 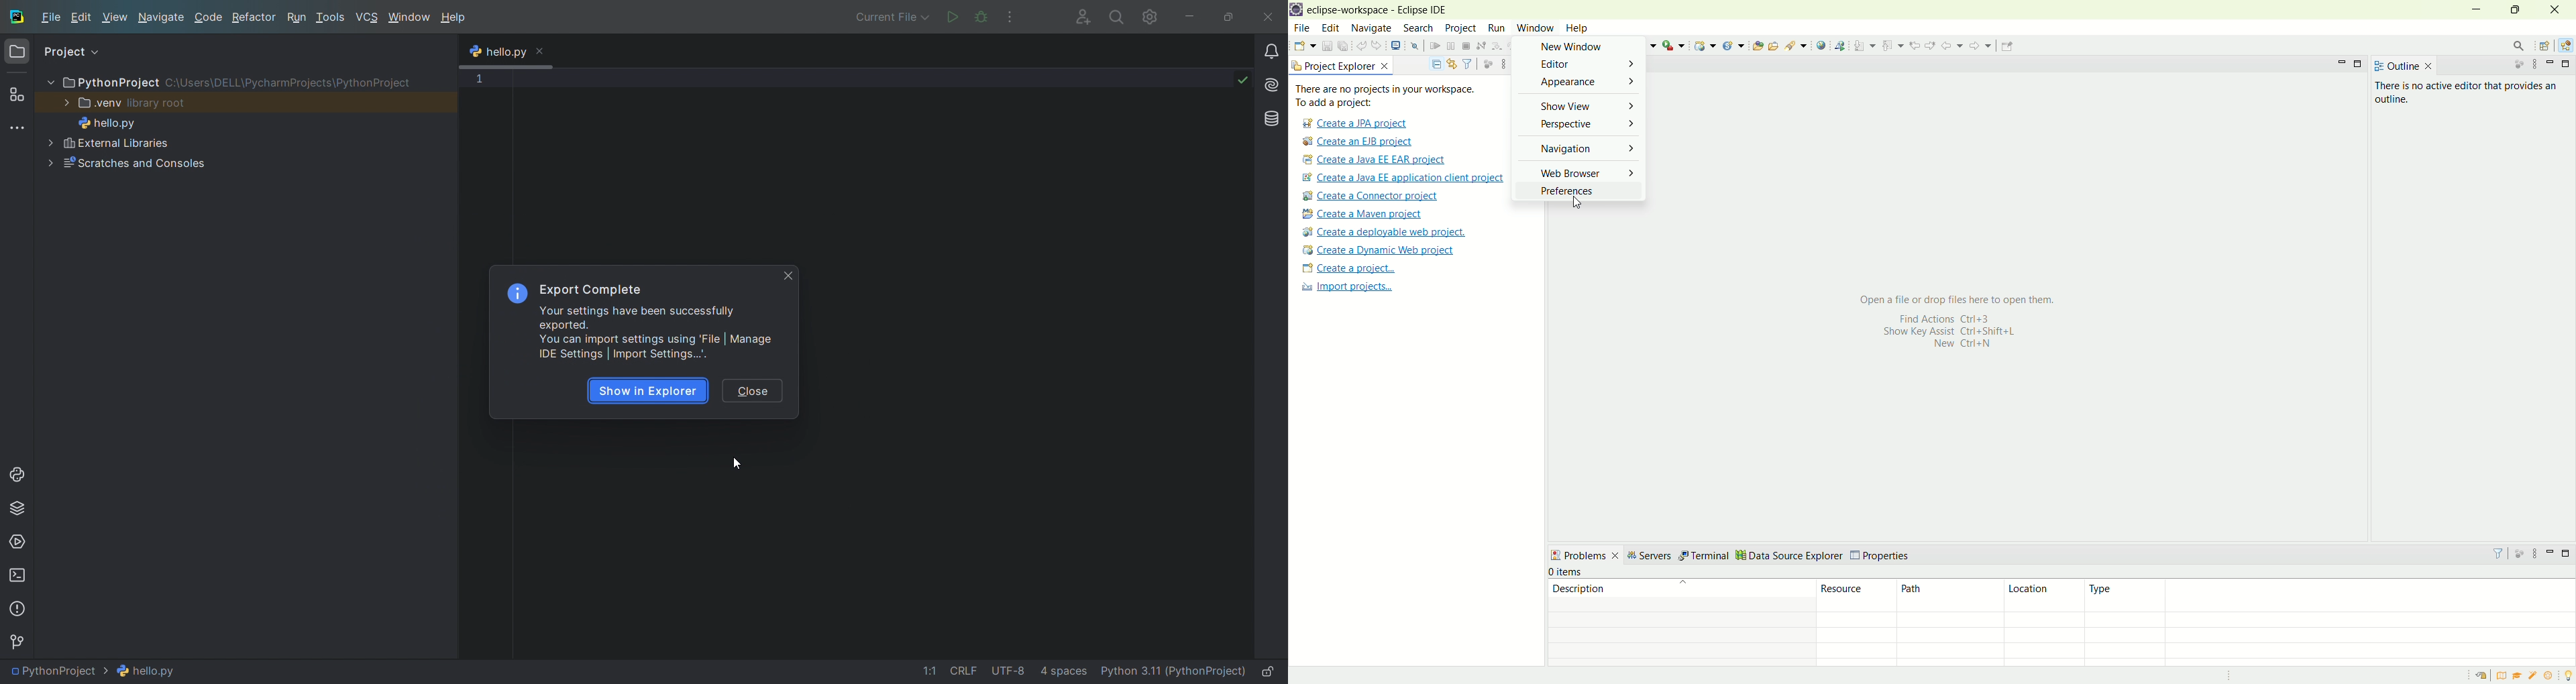 I want to click on ai assistant, so click(x=1271, y=85).